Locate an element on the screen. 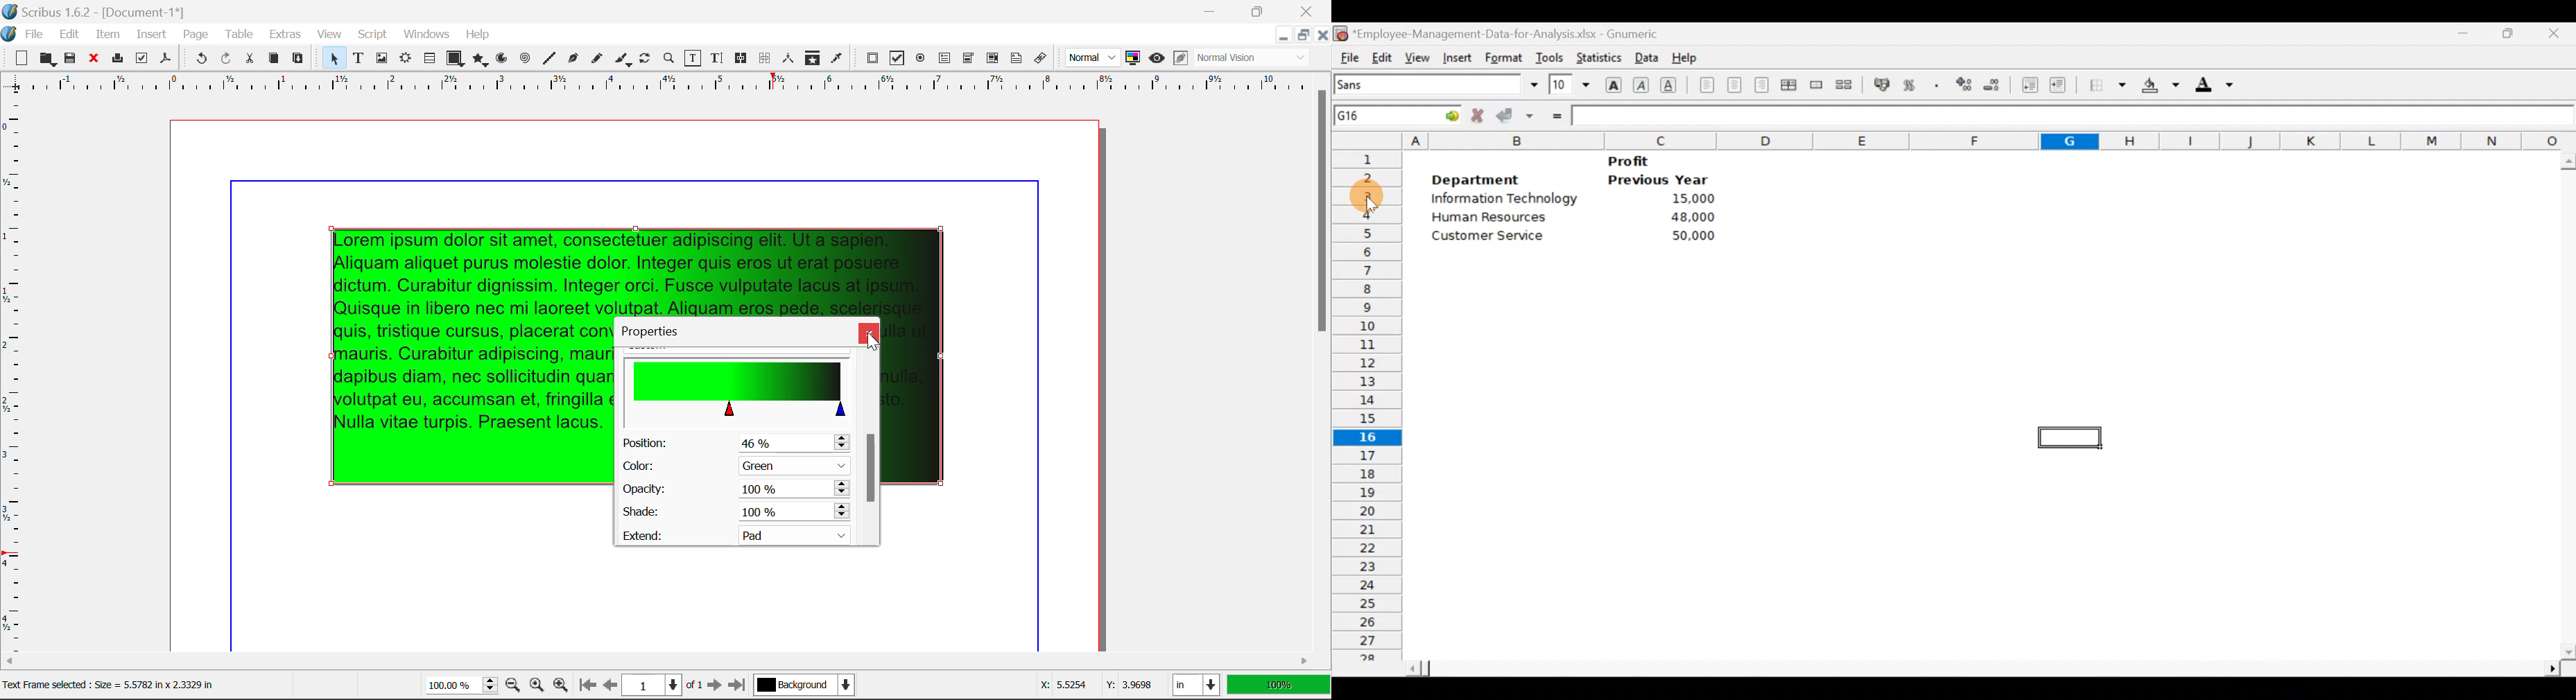  *Employee-Management-Data-for-Analysis.xlsx - Gnumeric is located at coordinates (1506, 32).